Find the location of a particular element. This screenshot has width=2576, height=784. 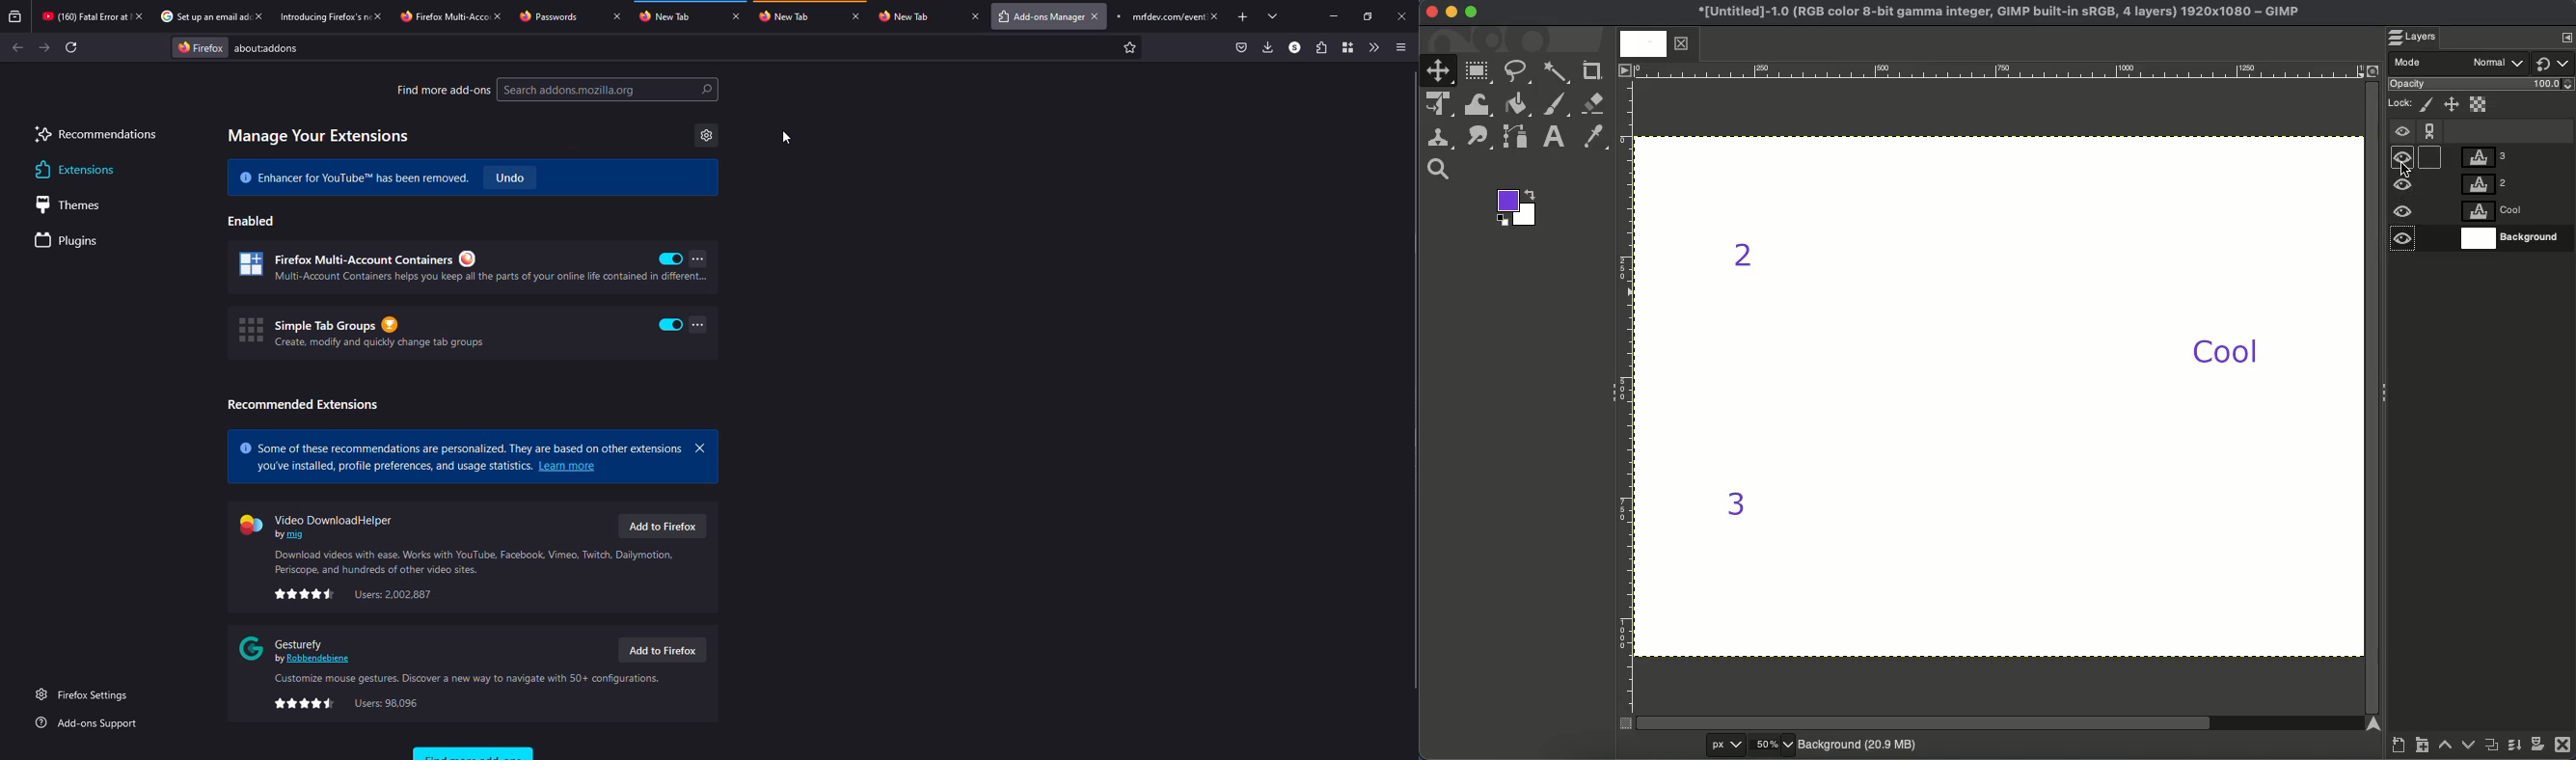

close is located at coordinates (1215, 16).